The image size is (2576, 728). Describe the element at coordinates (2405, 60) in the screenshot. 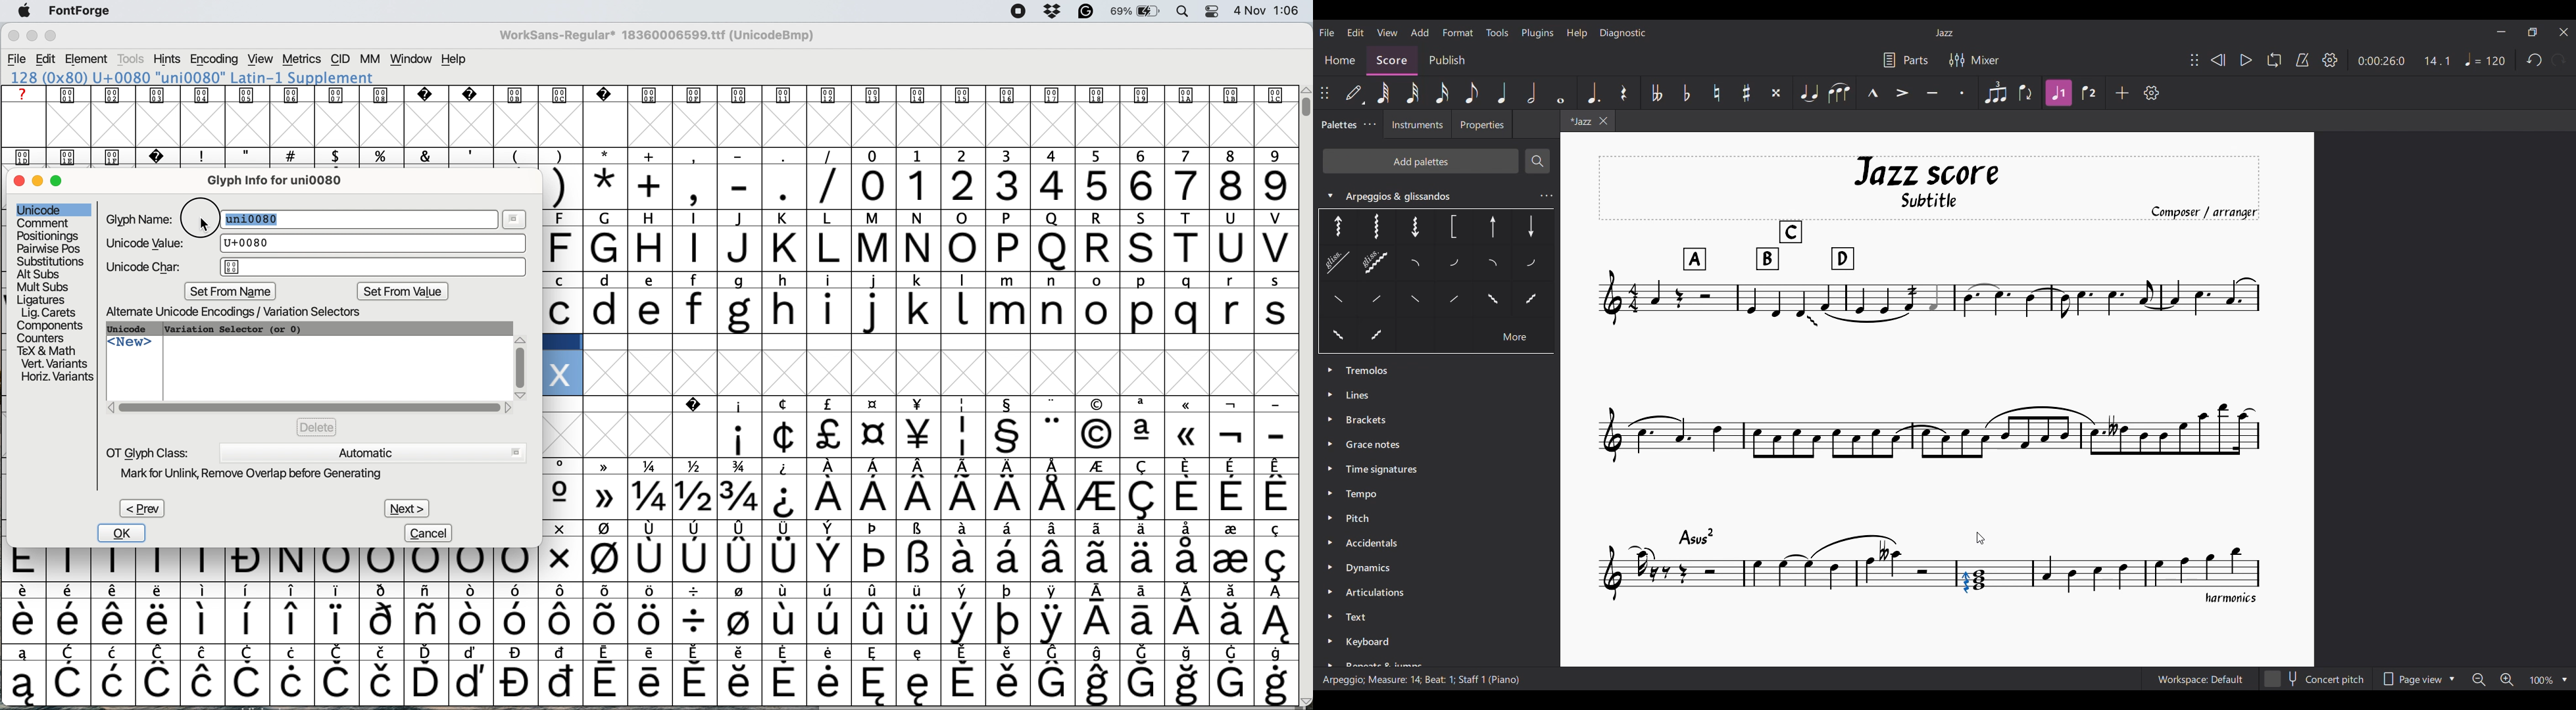

I see `Duration and ratio changed` at that location.